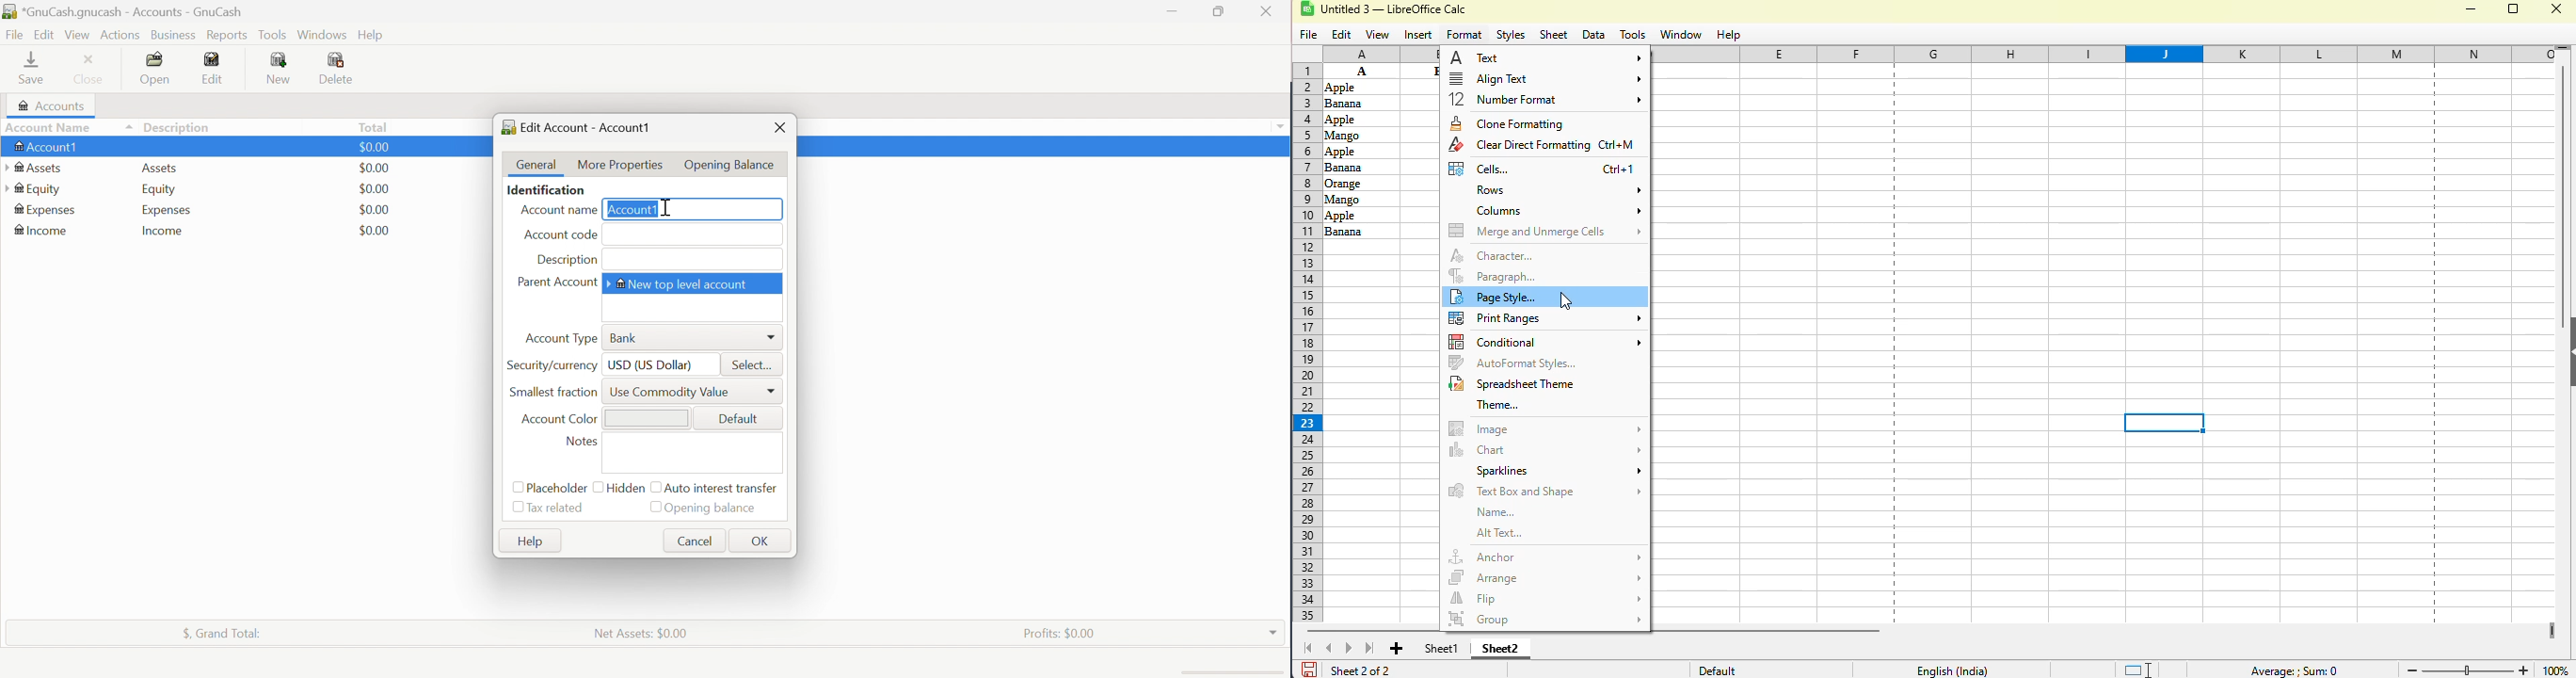  What do you see at coordinates (1273, 631) in the screenshot?
I see `Drop Down` at bounding box center [1273, 631].